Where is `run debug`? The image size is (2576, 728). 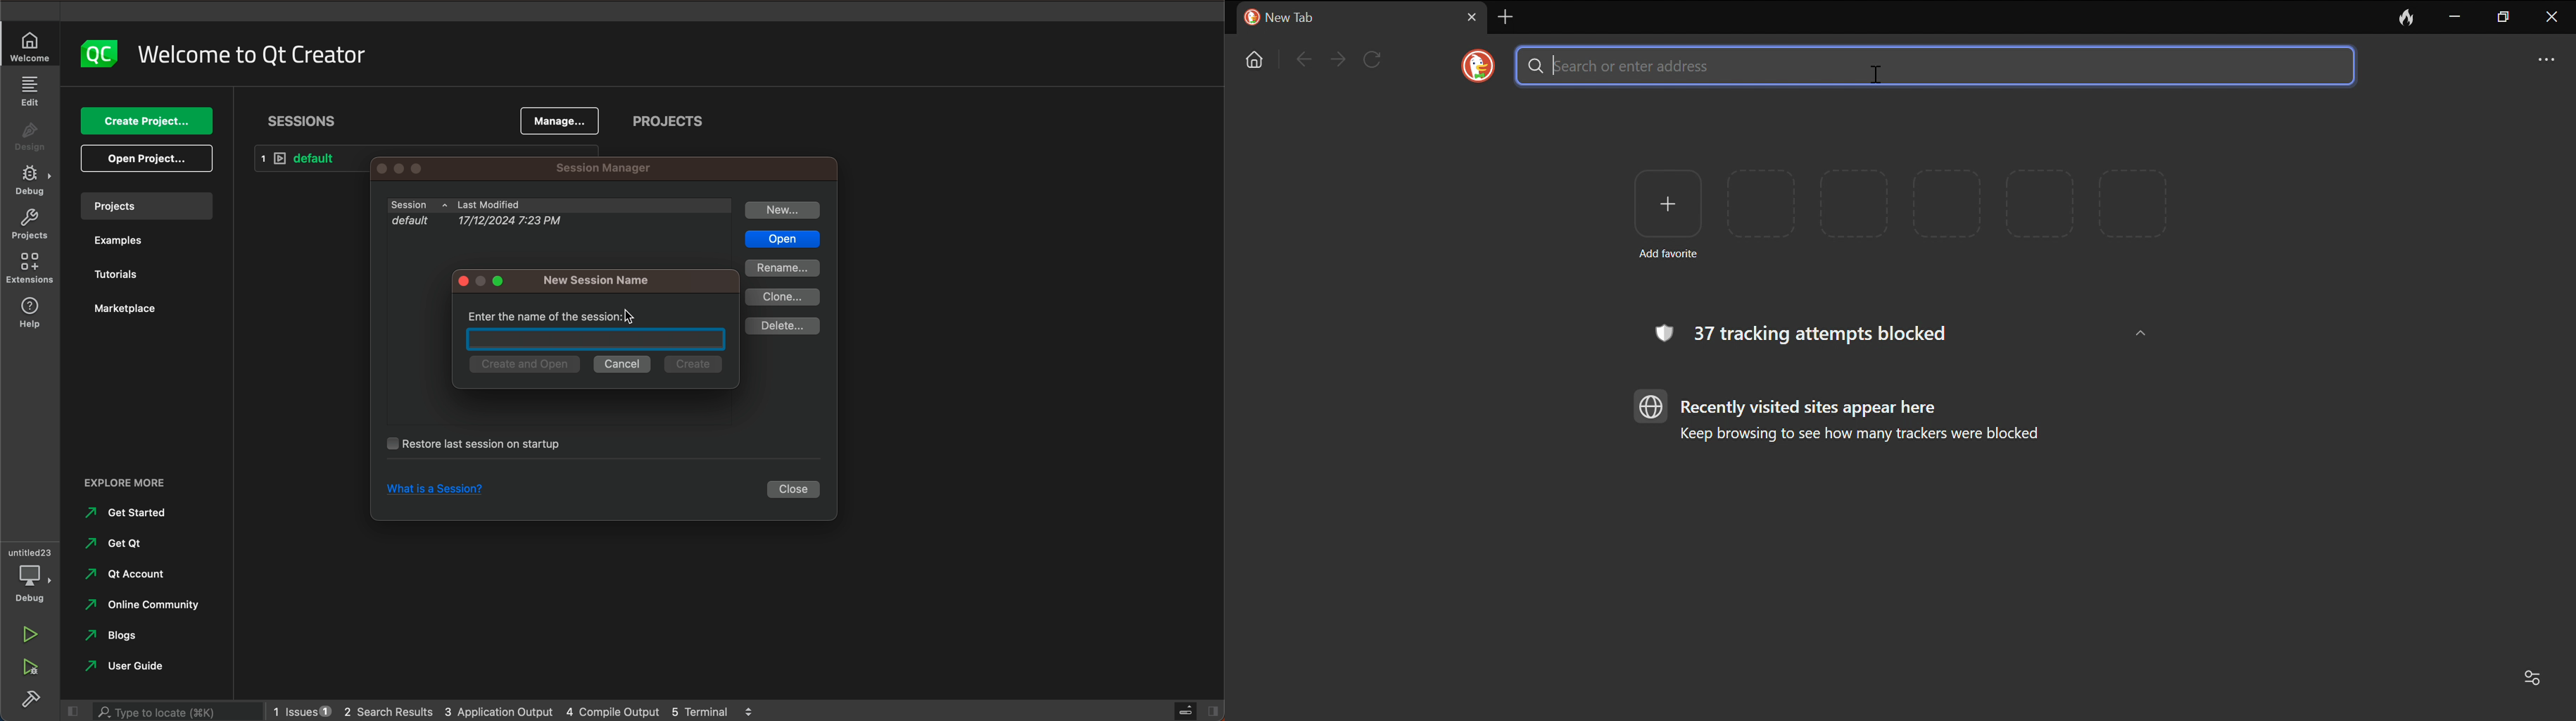
run debug is located at coordinates (31, 667).